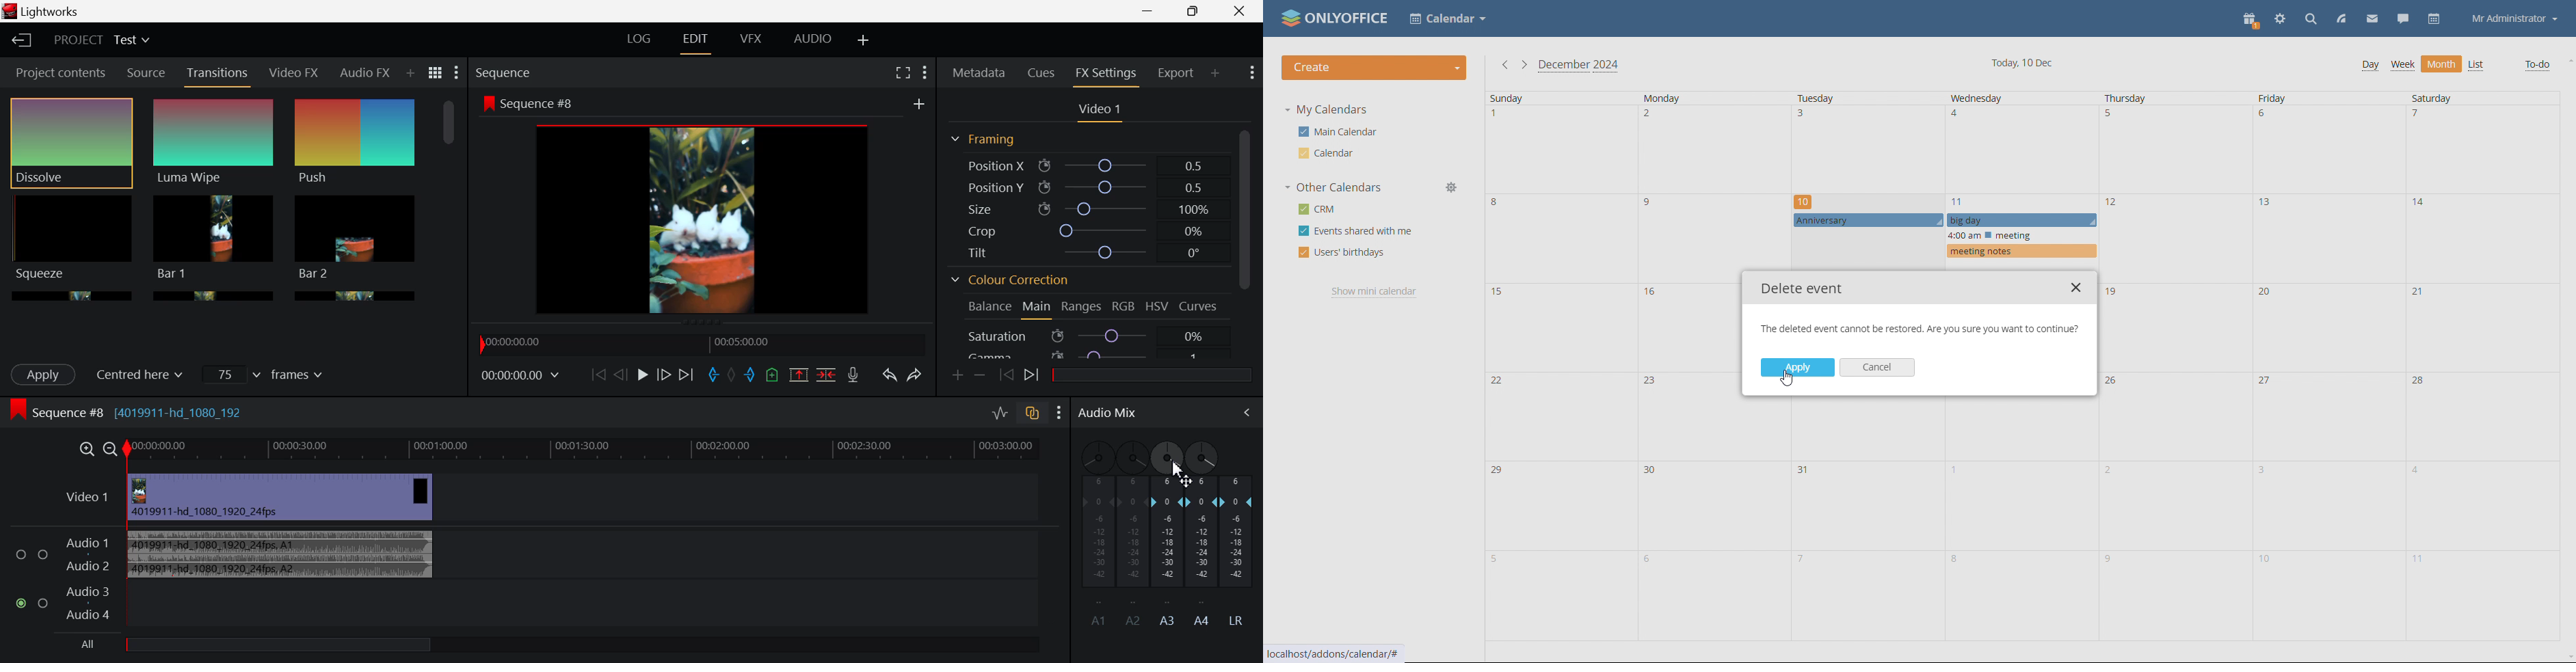 This screenshot has width=2576, height=672. I want to click on Go Forward, so click(665, 374).